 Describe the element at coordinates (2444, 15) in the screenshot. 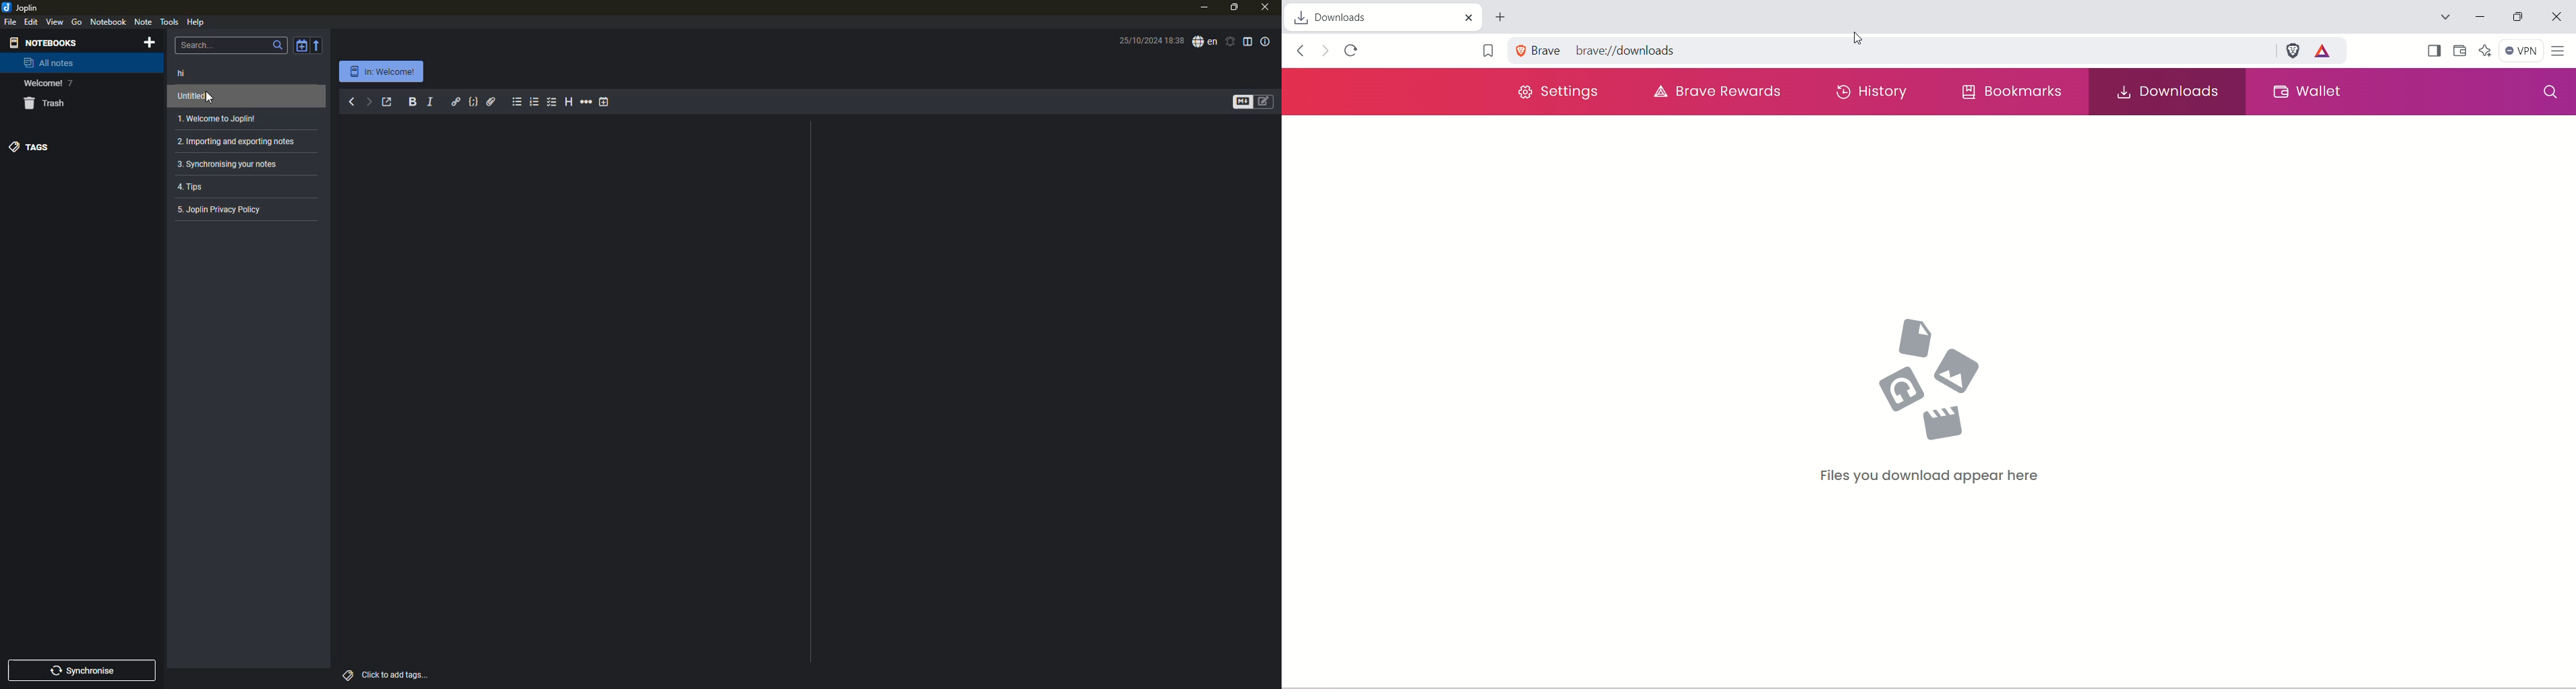

I see `Search tabs` at that location.